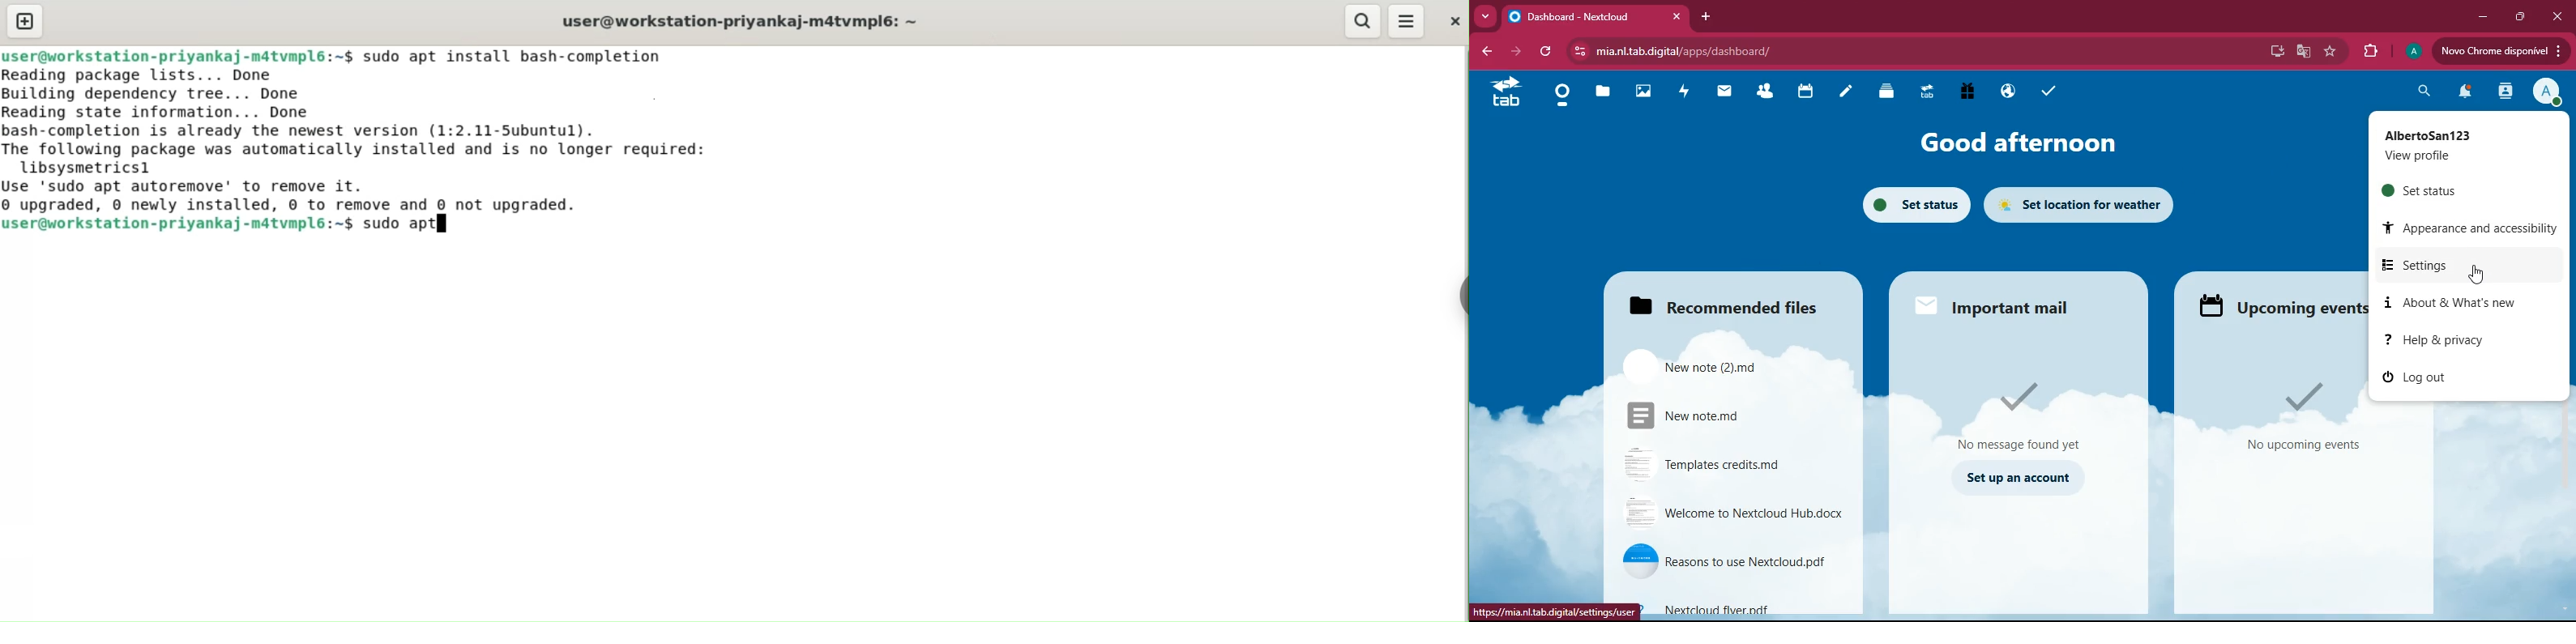  What do you see at coordinates (2469, 341) in the screenshot?
I see `help` at bounding box center [2469, 341].